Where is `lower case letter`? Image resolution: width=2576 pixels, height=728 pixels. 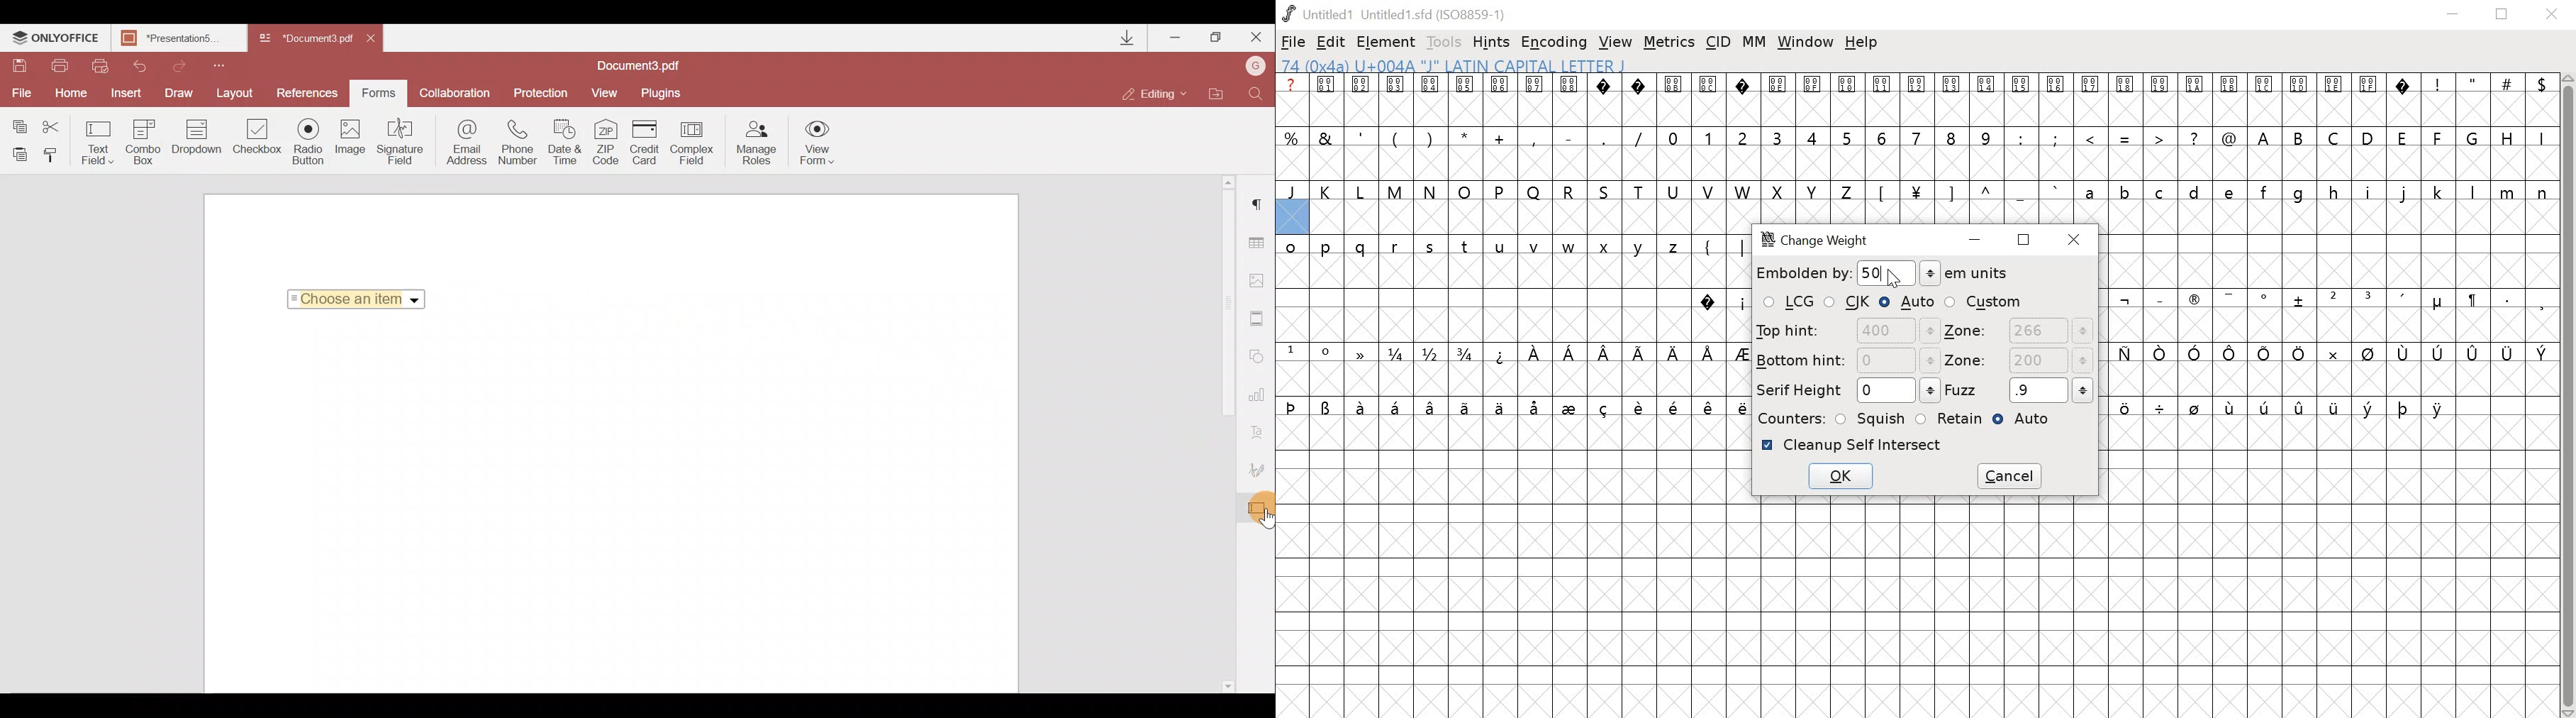
lower case letter is located at coordinates (2314, 192).